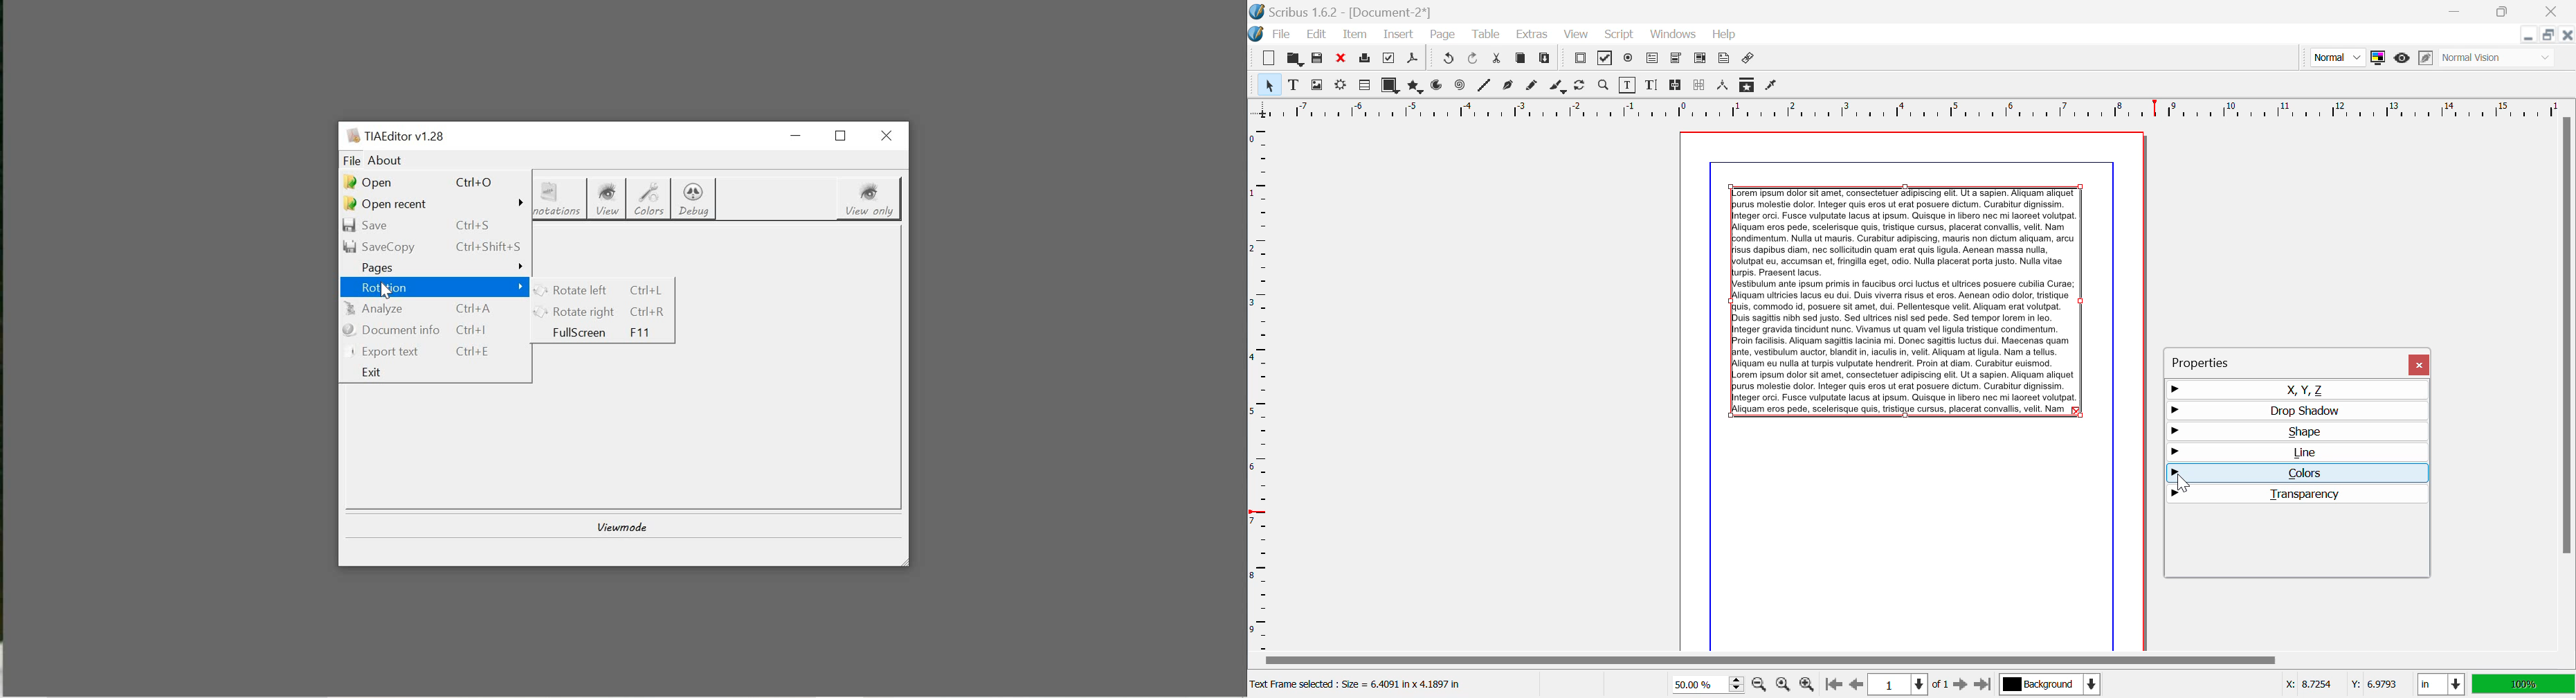 This screenshot has height=700, width=2576. I want to click on Pdf Checkbox, so click(1606, 60).